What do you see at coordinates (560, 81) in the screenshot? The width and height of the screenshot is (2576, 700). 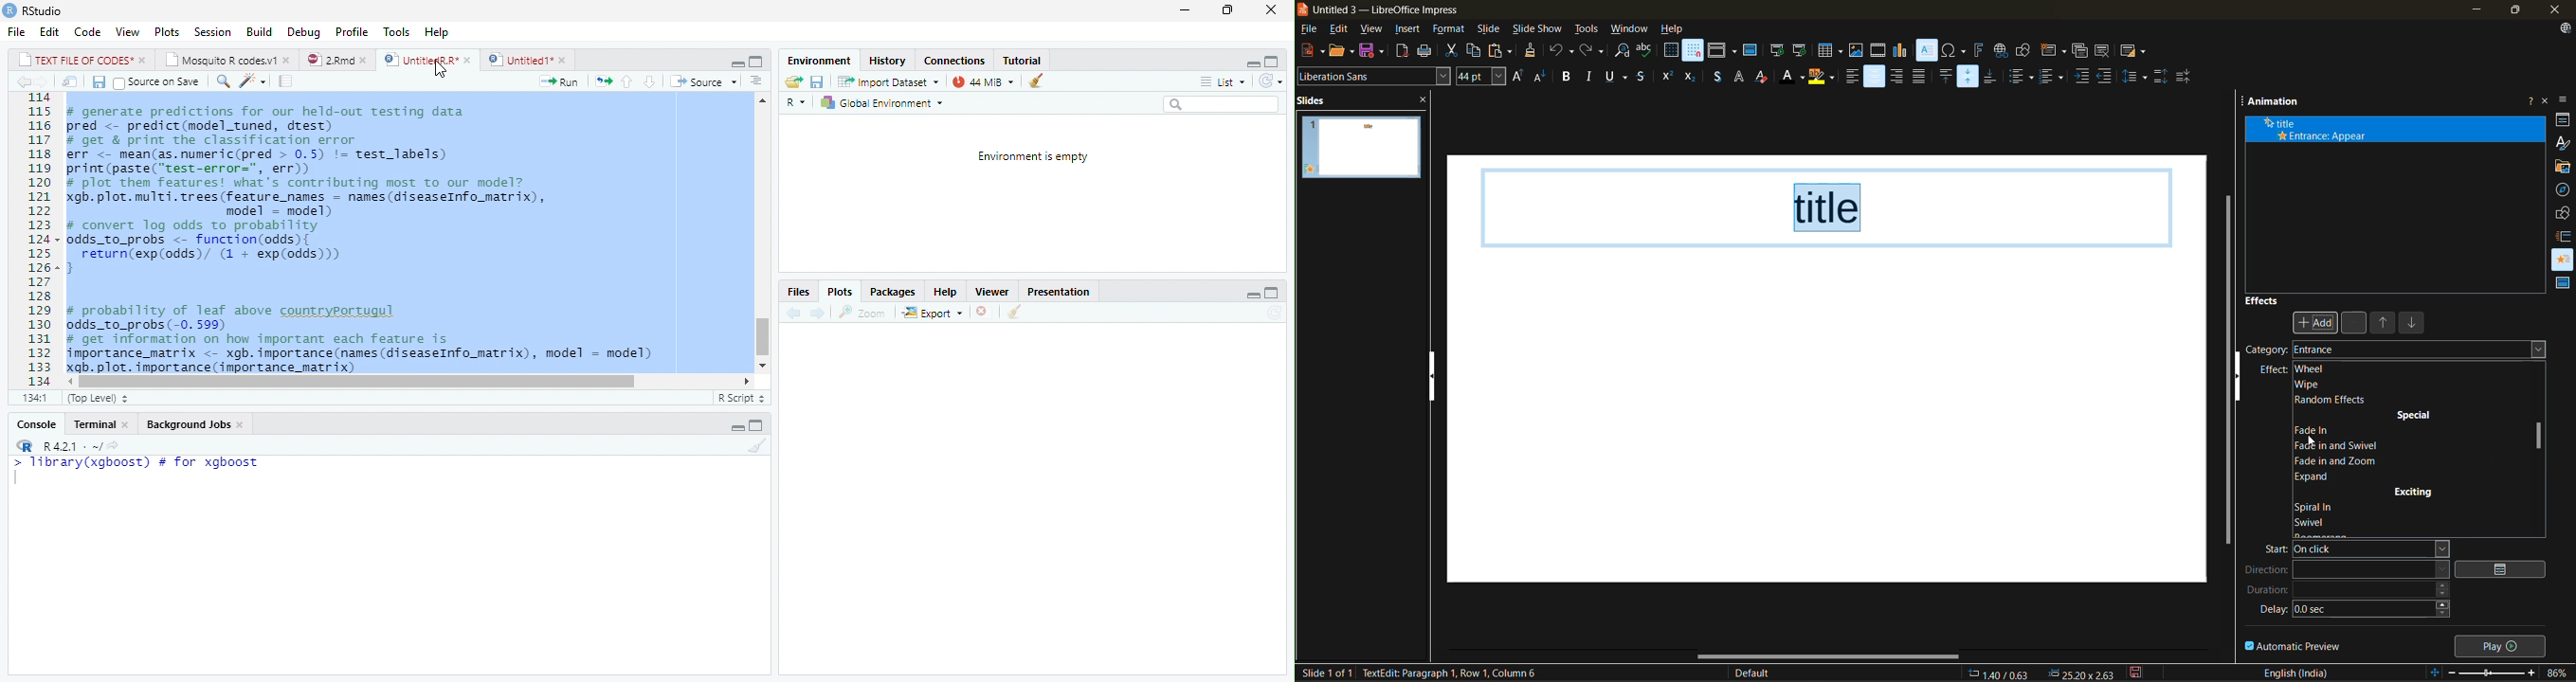 I see `Run` at bounding box center [560, 81].